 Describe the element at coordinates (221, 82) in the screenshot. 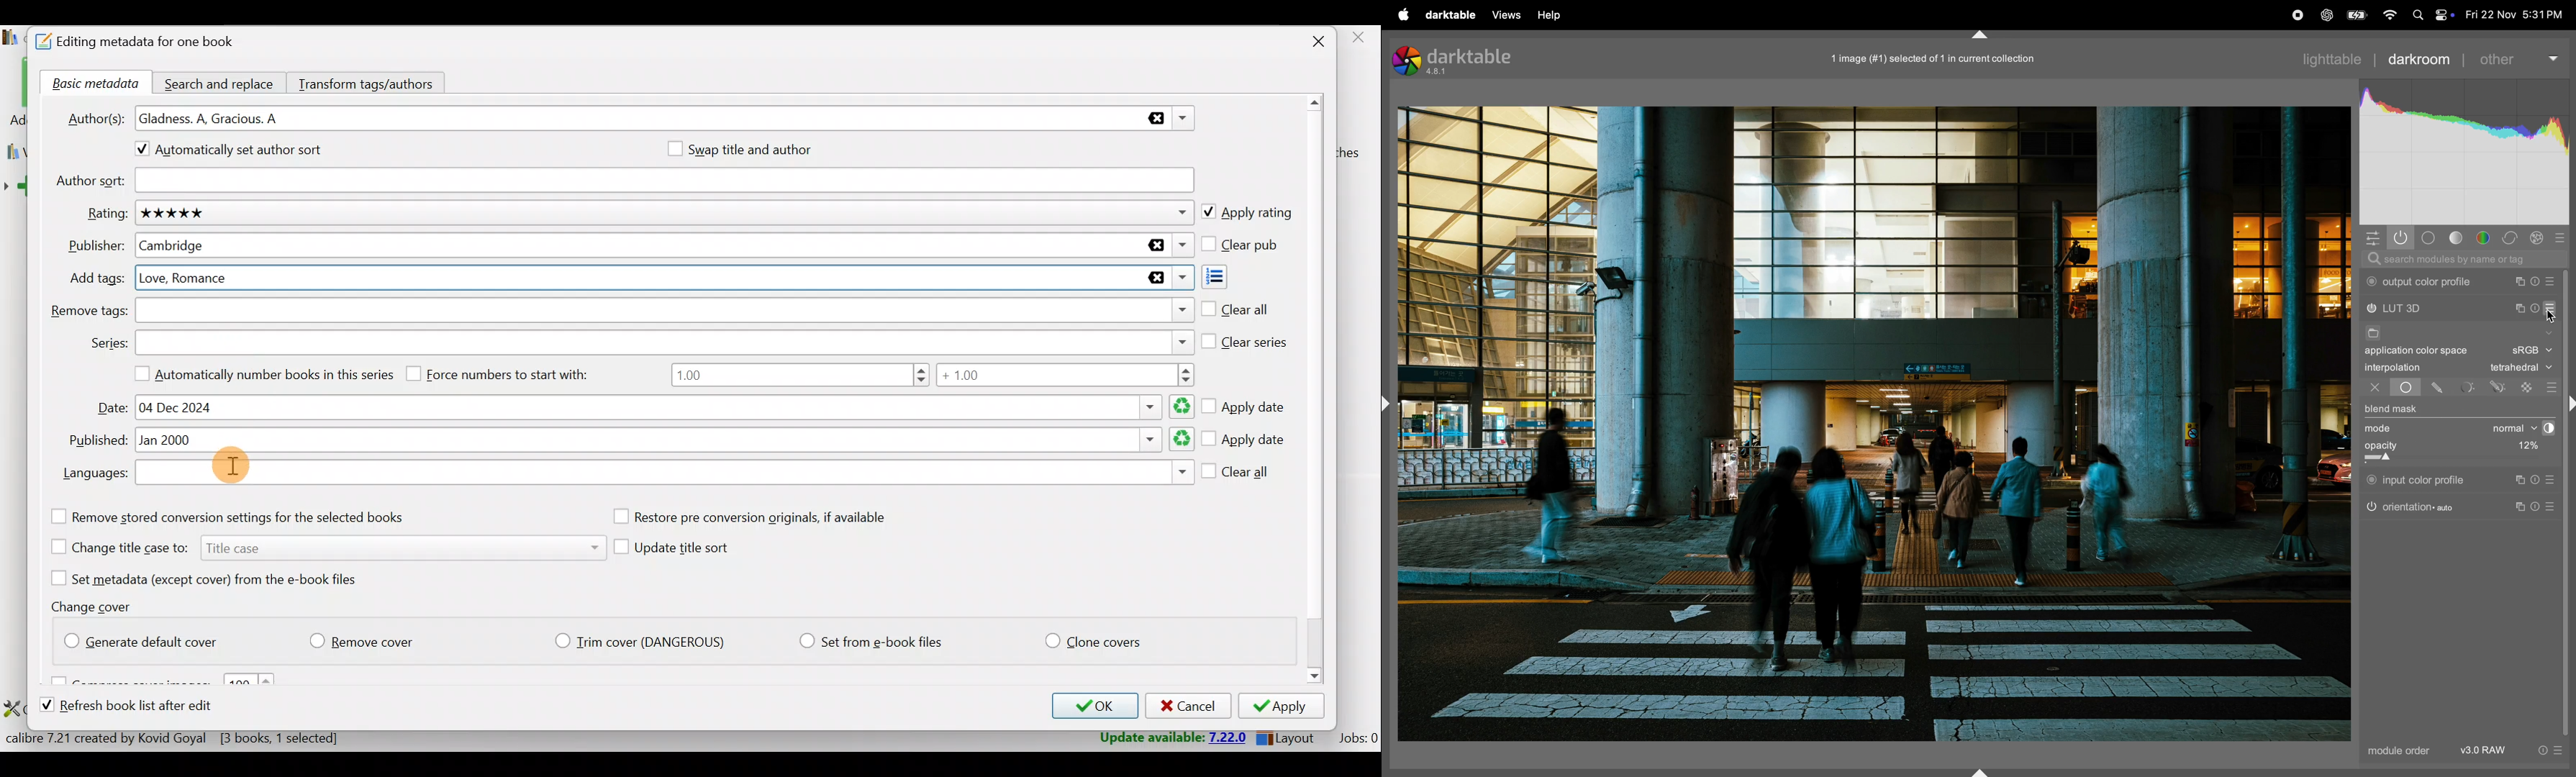

I see `Search and replace` at that location.